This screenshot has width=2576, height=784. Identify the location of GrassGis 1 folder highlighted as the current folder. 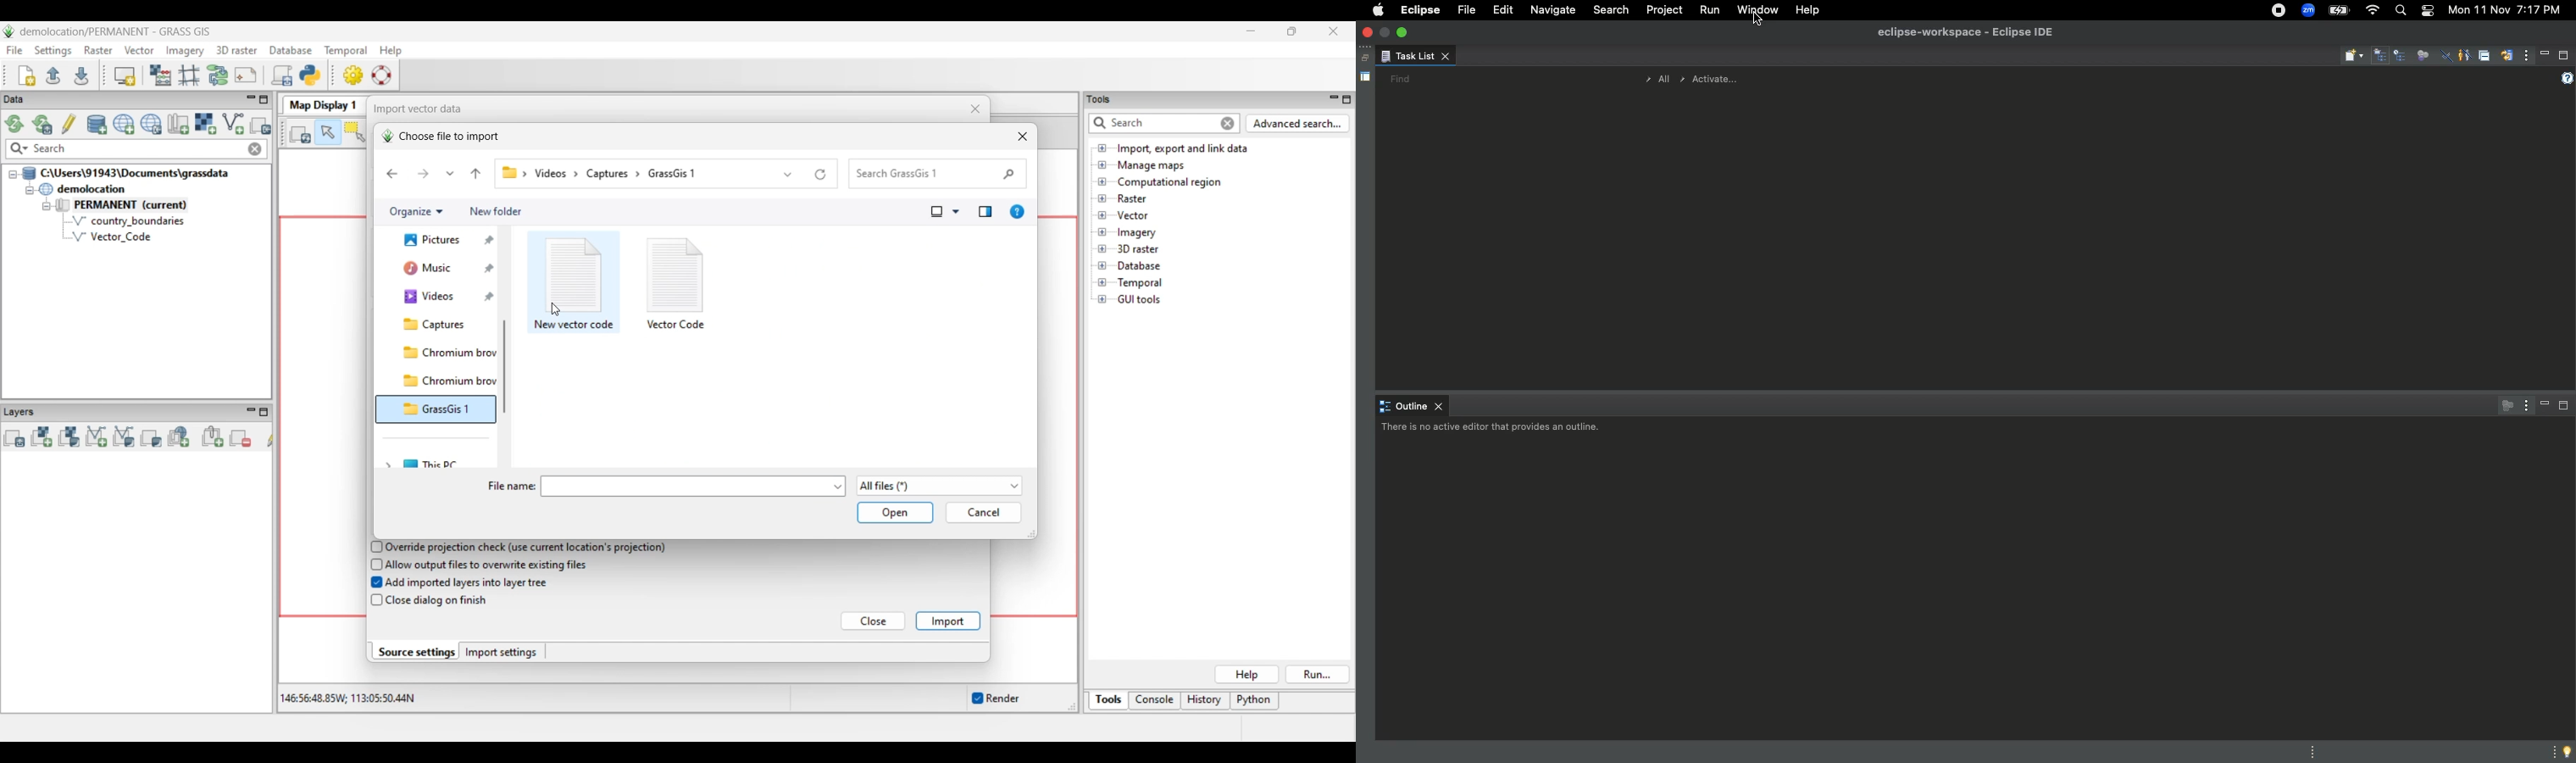
(436, 410).